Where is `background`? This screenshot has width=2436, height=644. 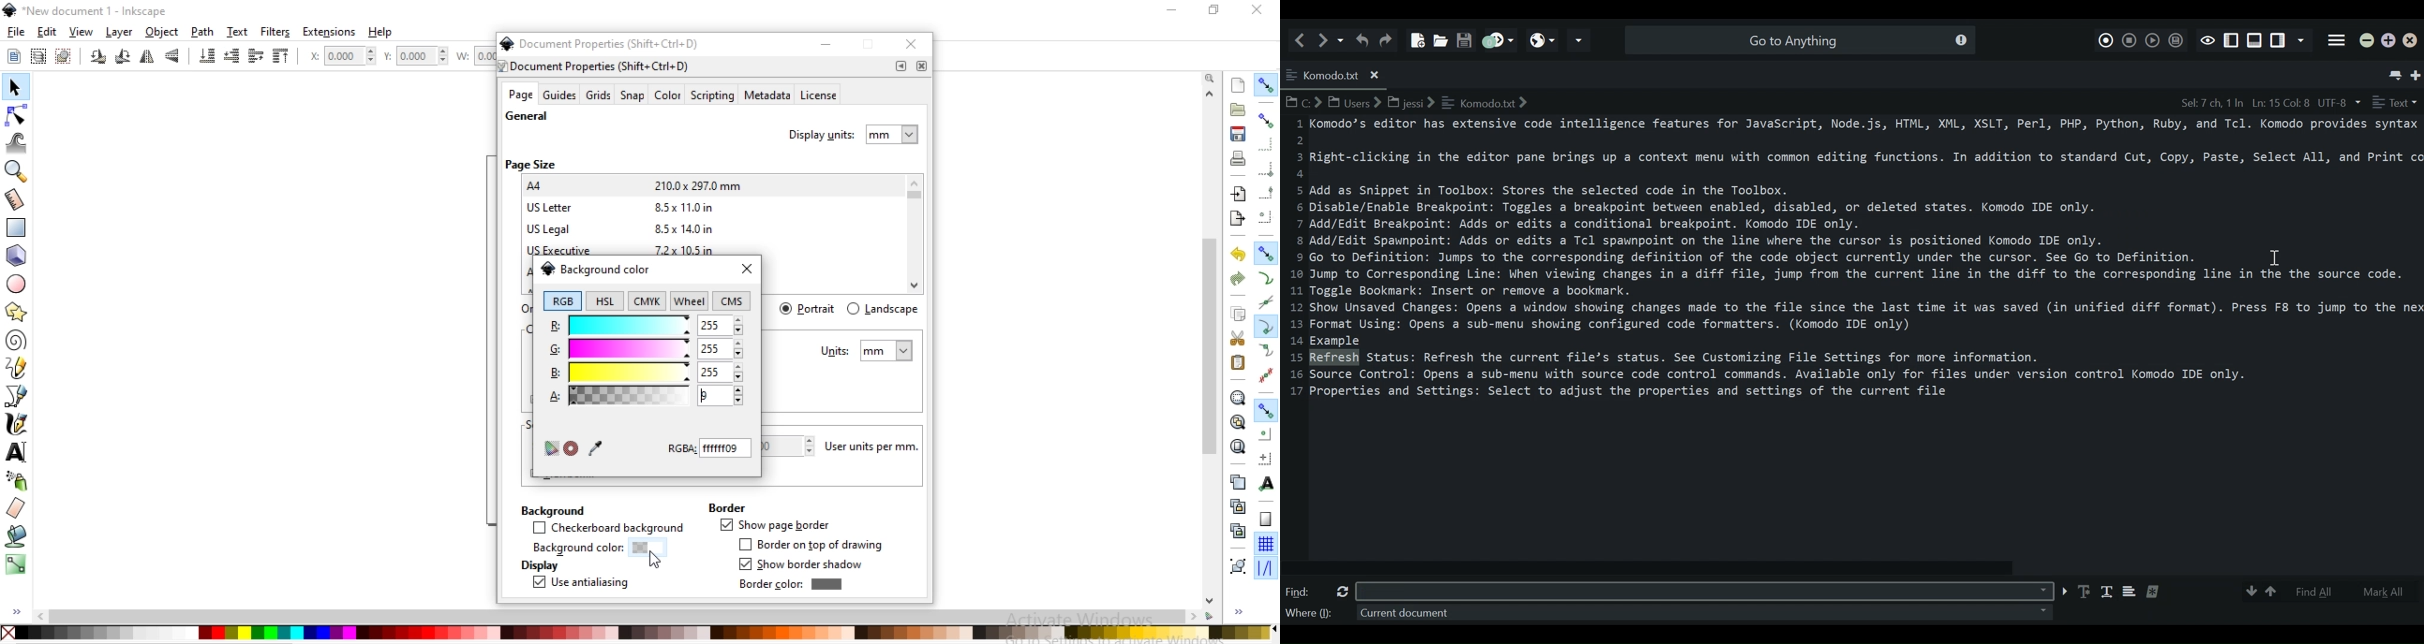 background is located at coordinates (551, 509).